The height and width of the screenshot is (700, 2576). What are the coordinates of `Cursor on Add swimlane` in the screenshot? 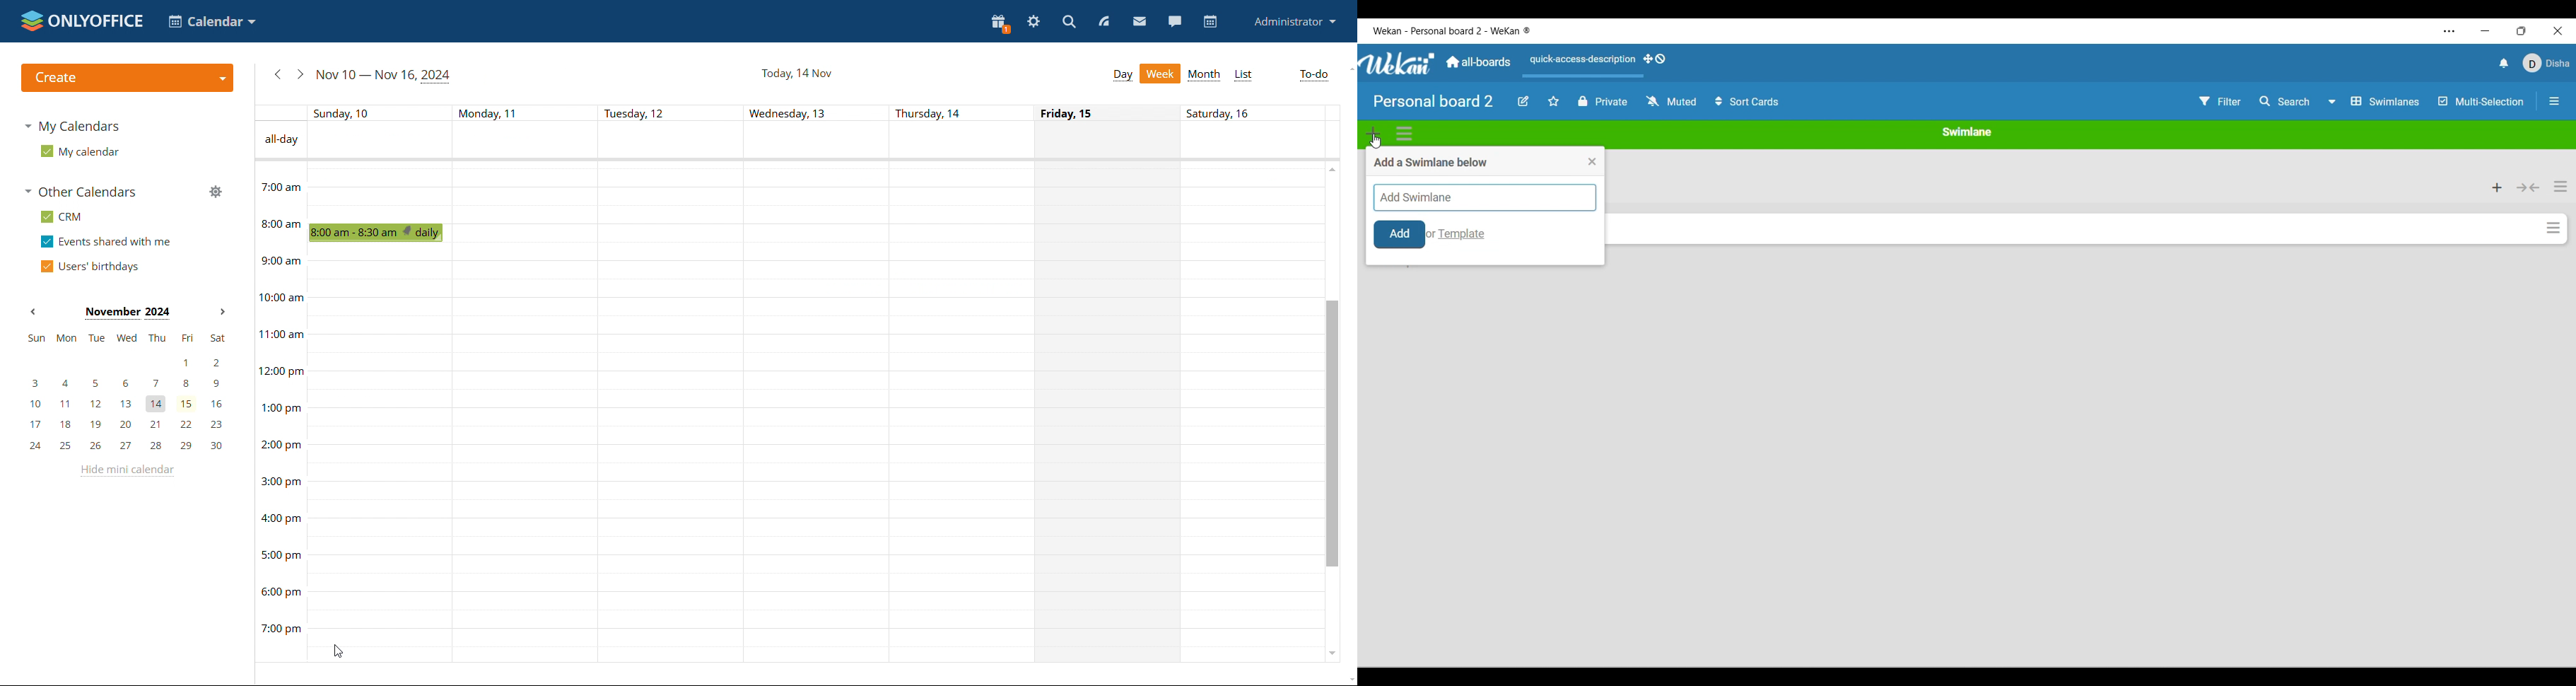 It's located at (1376, 136).